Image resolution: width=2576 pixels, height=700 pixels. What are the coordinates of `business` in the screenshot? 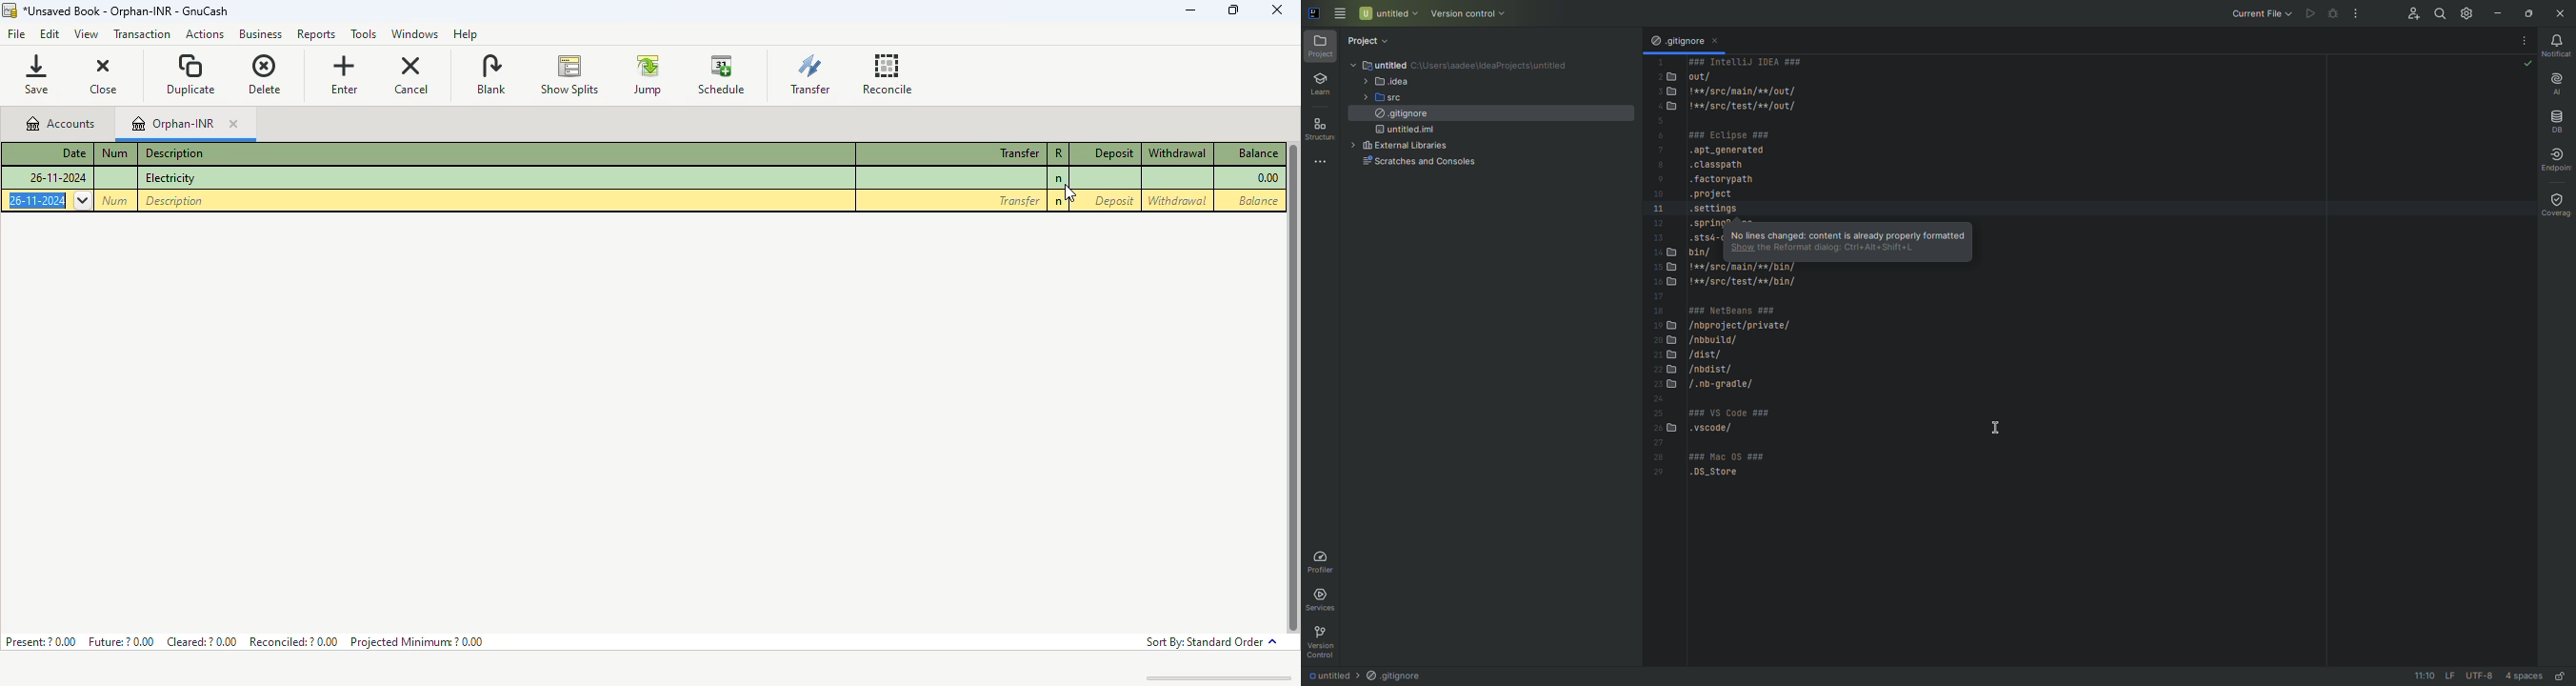 It's located at (261, 34).